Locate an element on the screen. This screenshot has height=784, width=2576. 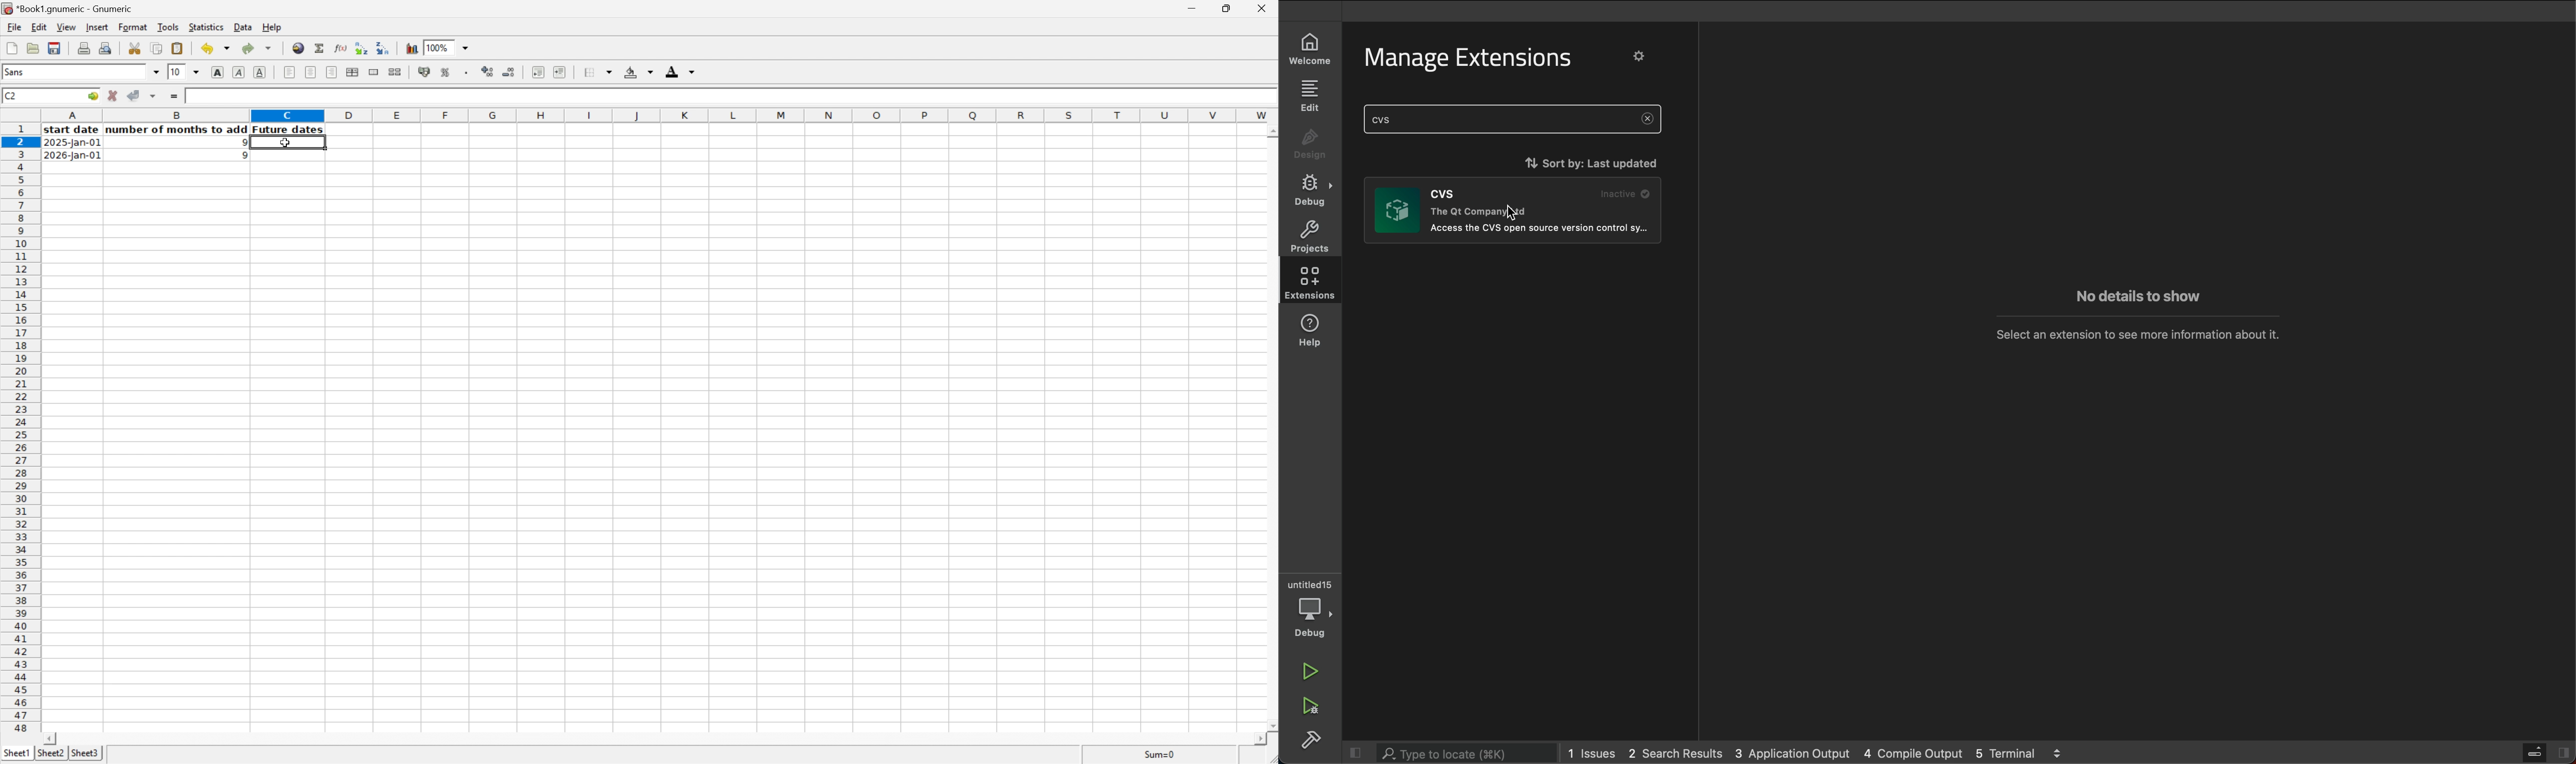
Center Horizontally is located at coordinates (311, 72).